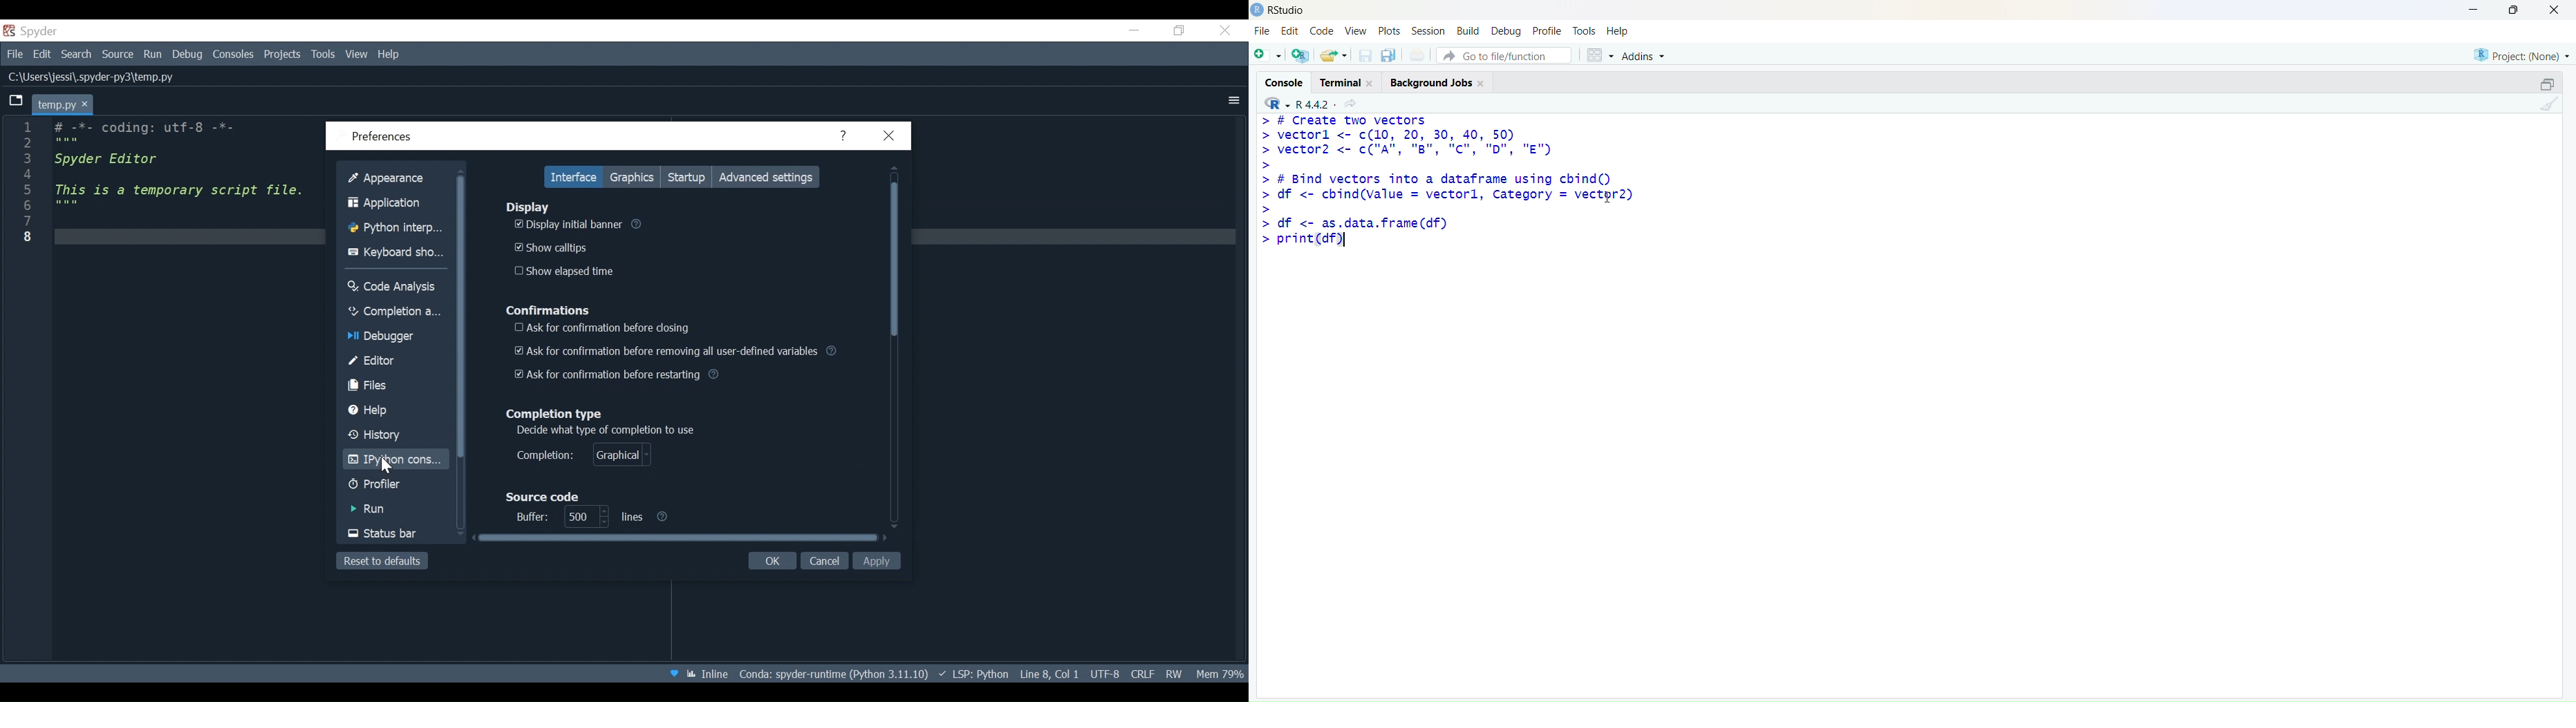  What do you see at coordinates (1301, 55) in the screenshot?
I see `Create project` at bounding box center [1301, 55].